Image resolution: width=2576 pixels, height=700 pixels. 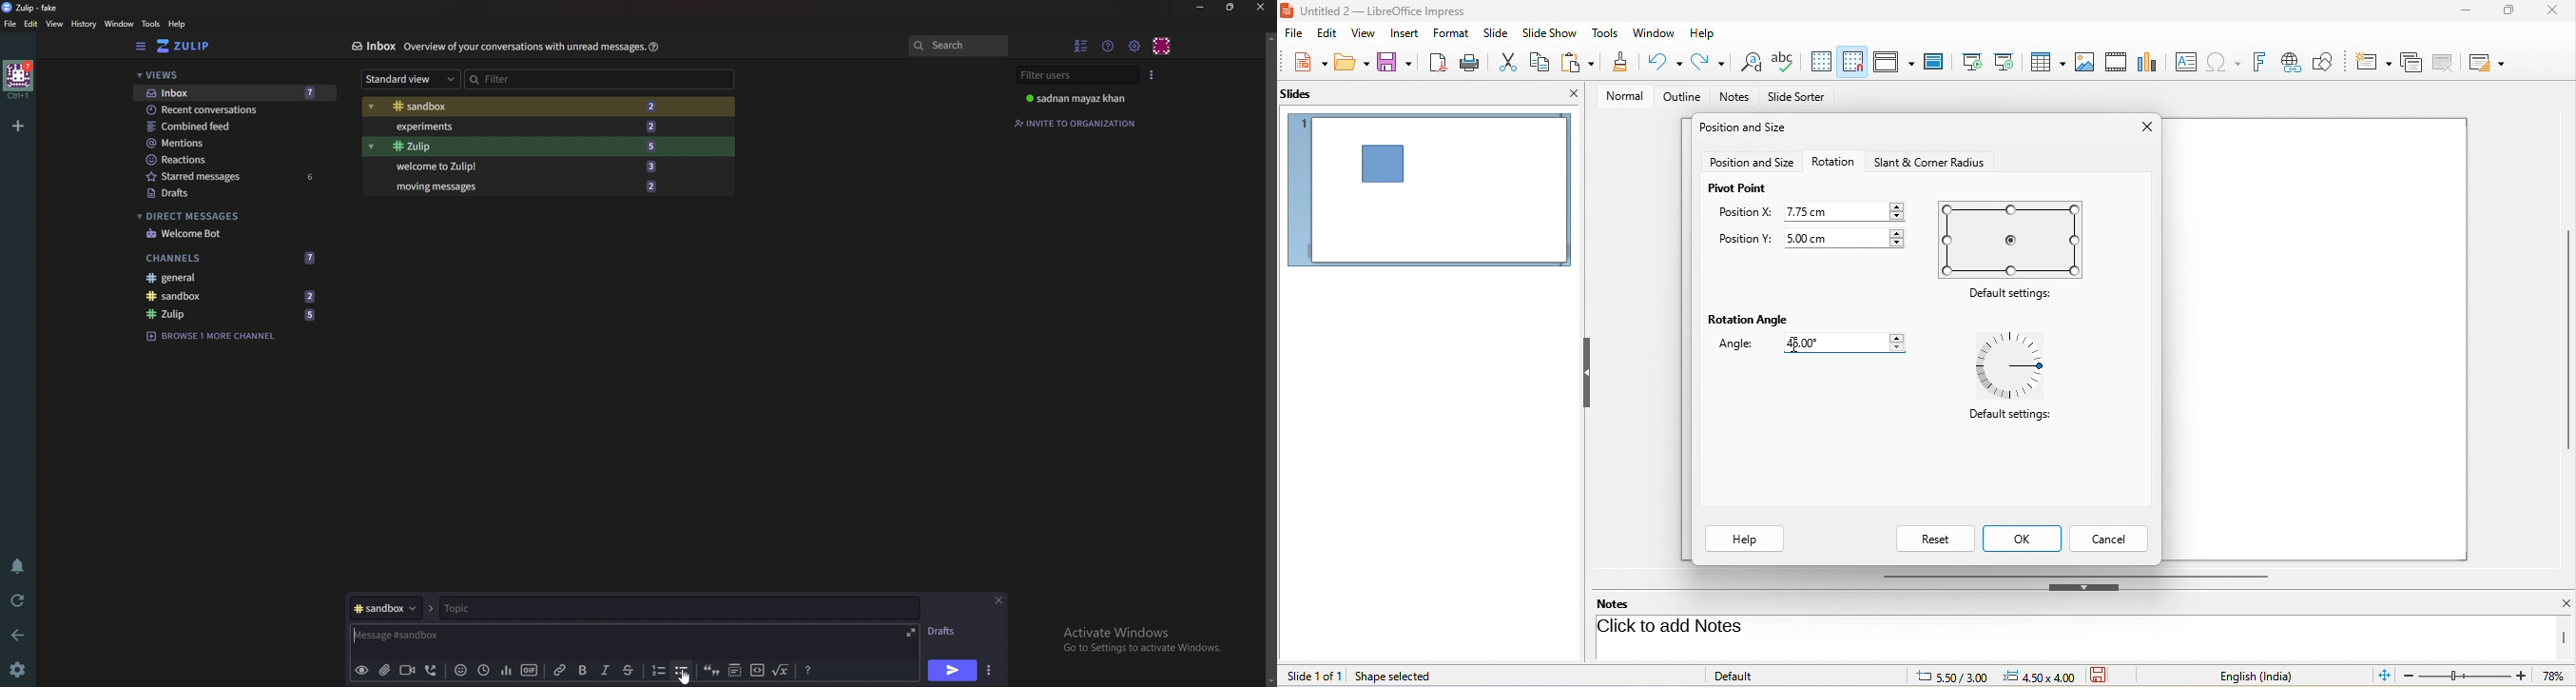 I want to click on welcome bot, so click(x=231, y=234).